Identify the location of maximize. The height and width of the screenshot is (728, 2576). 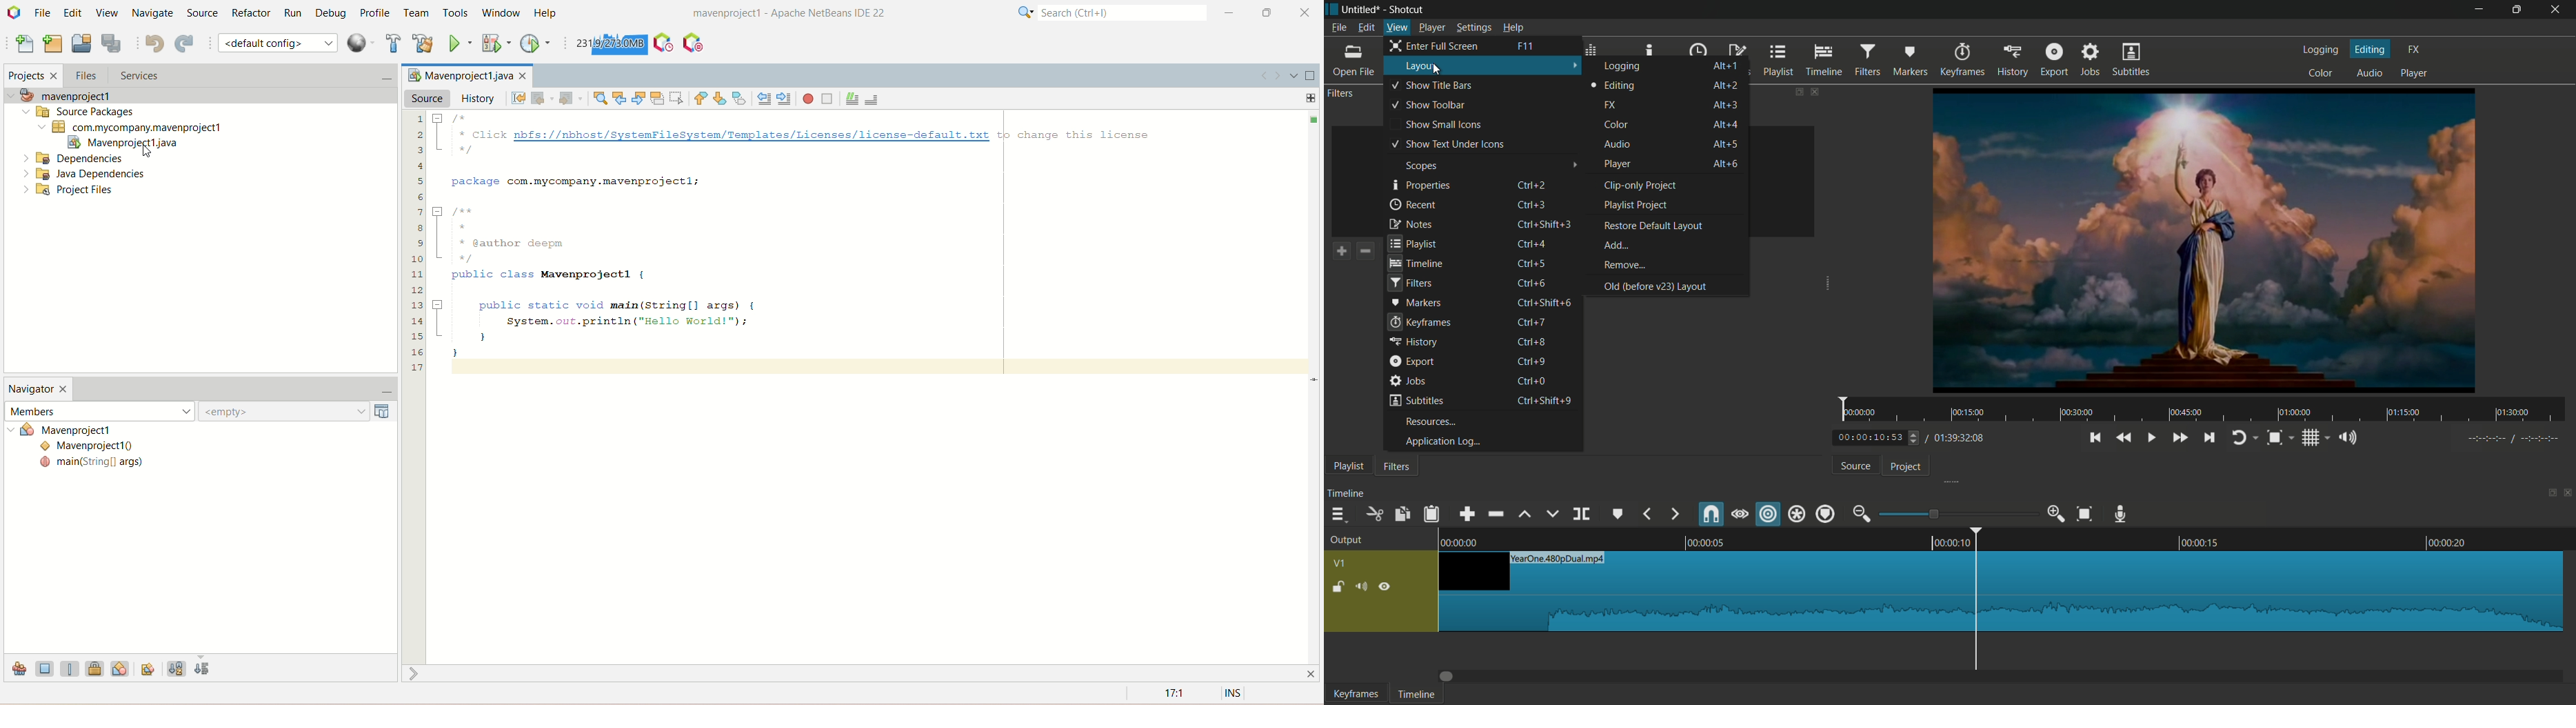
(2519, 9).